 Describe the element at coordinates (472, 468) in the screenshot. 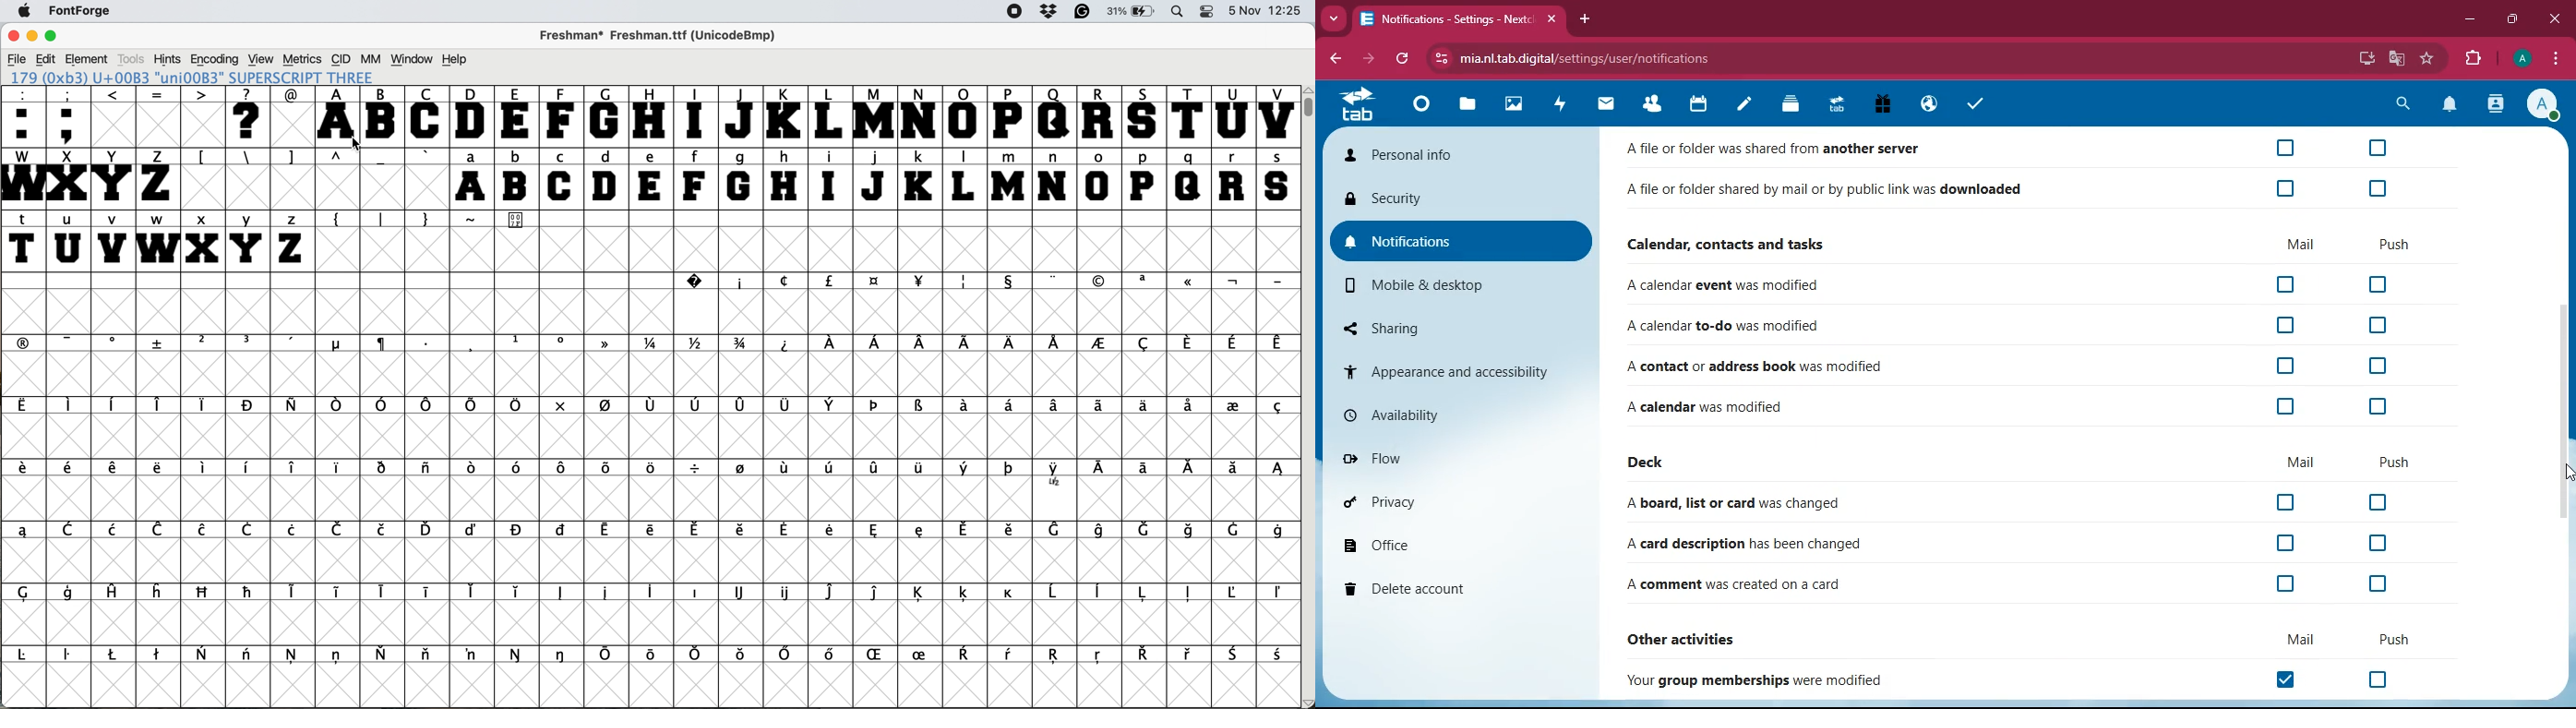

I see `symbol` at that location.